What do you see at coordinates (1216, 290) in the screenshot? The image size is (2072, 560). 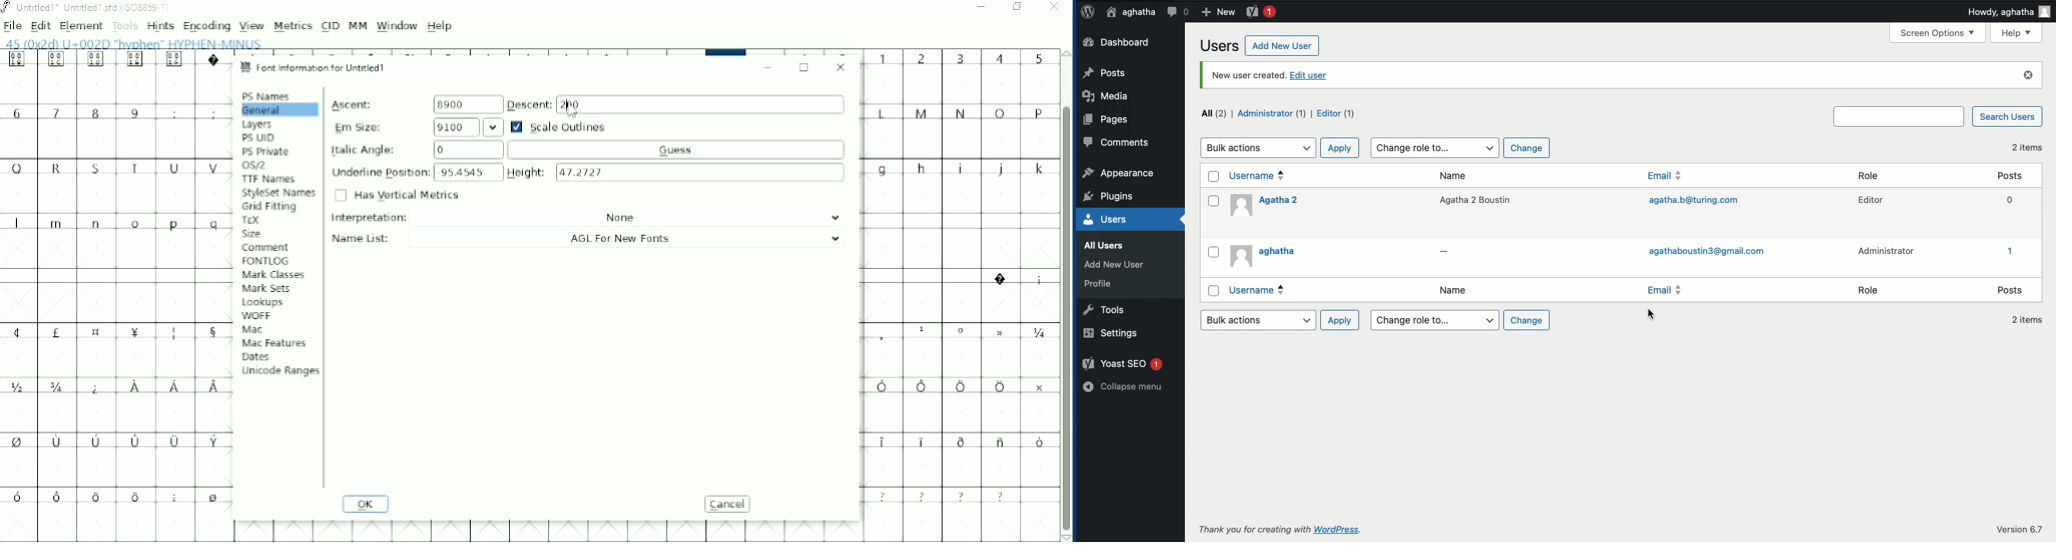 I see `checkbox` at bounding box center [1216, 290].